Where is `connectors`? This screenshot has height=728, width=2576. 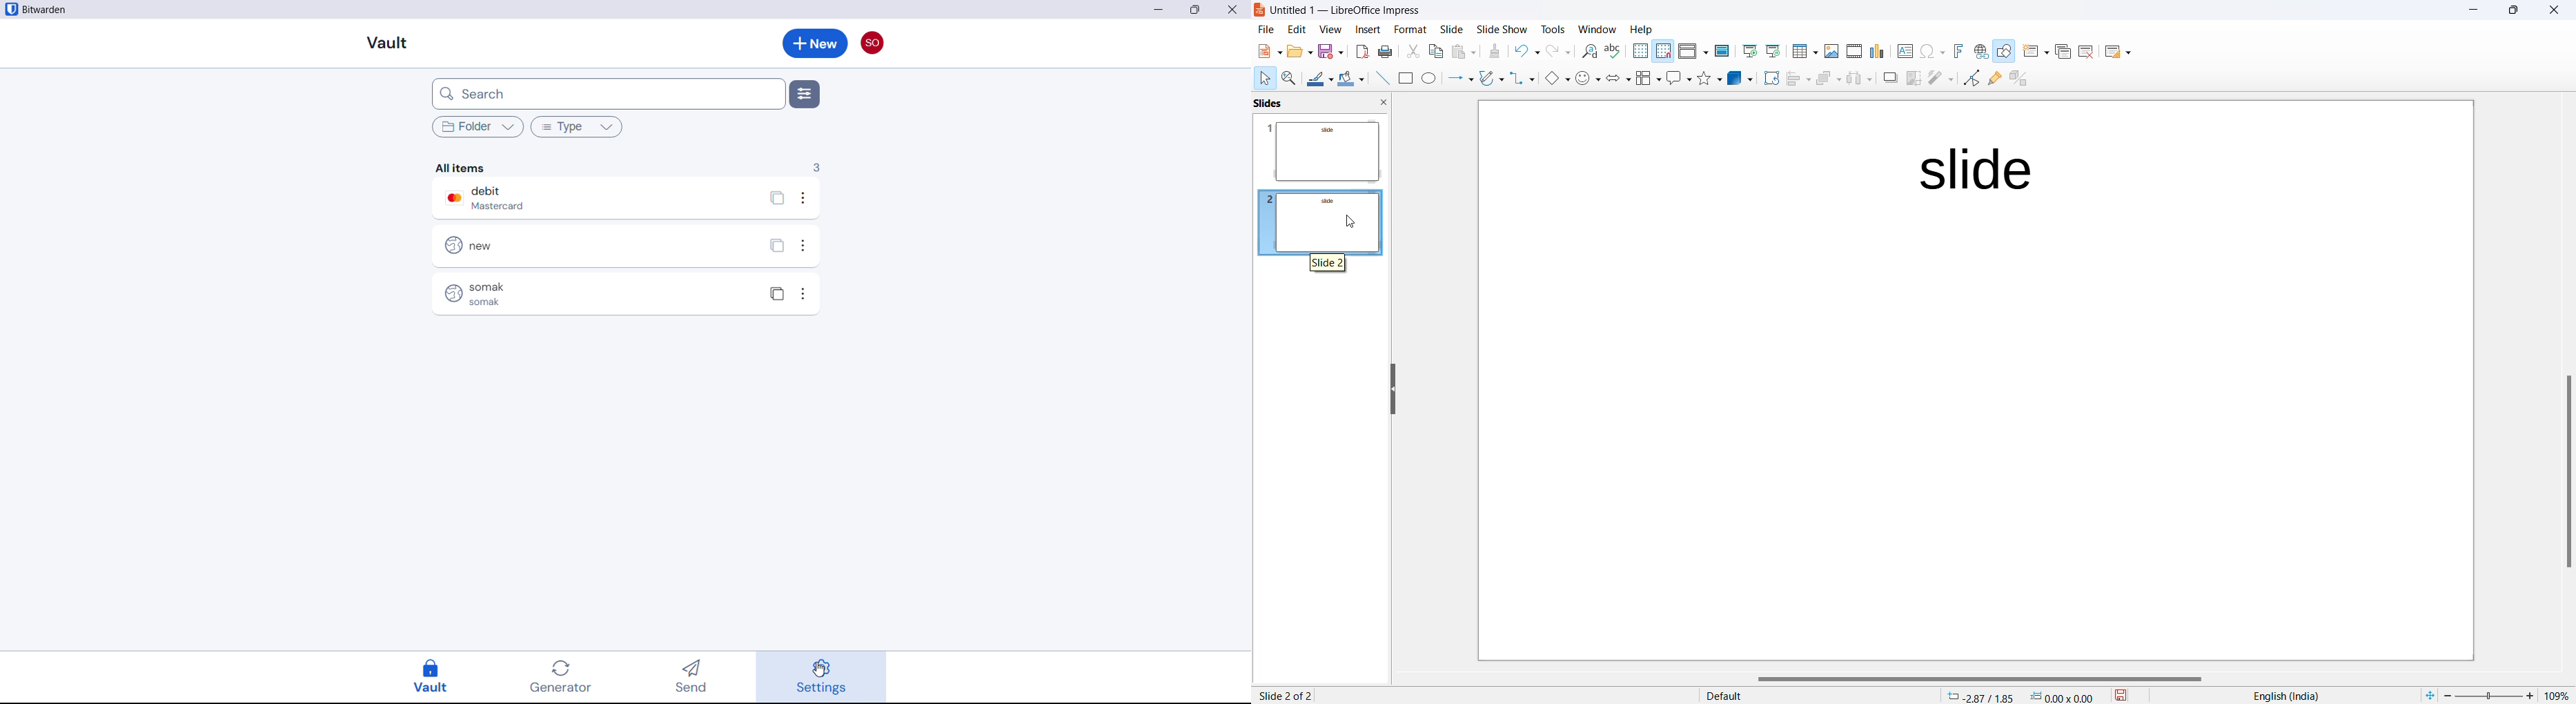 connectors is located at coordinates (1520, 79).